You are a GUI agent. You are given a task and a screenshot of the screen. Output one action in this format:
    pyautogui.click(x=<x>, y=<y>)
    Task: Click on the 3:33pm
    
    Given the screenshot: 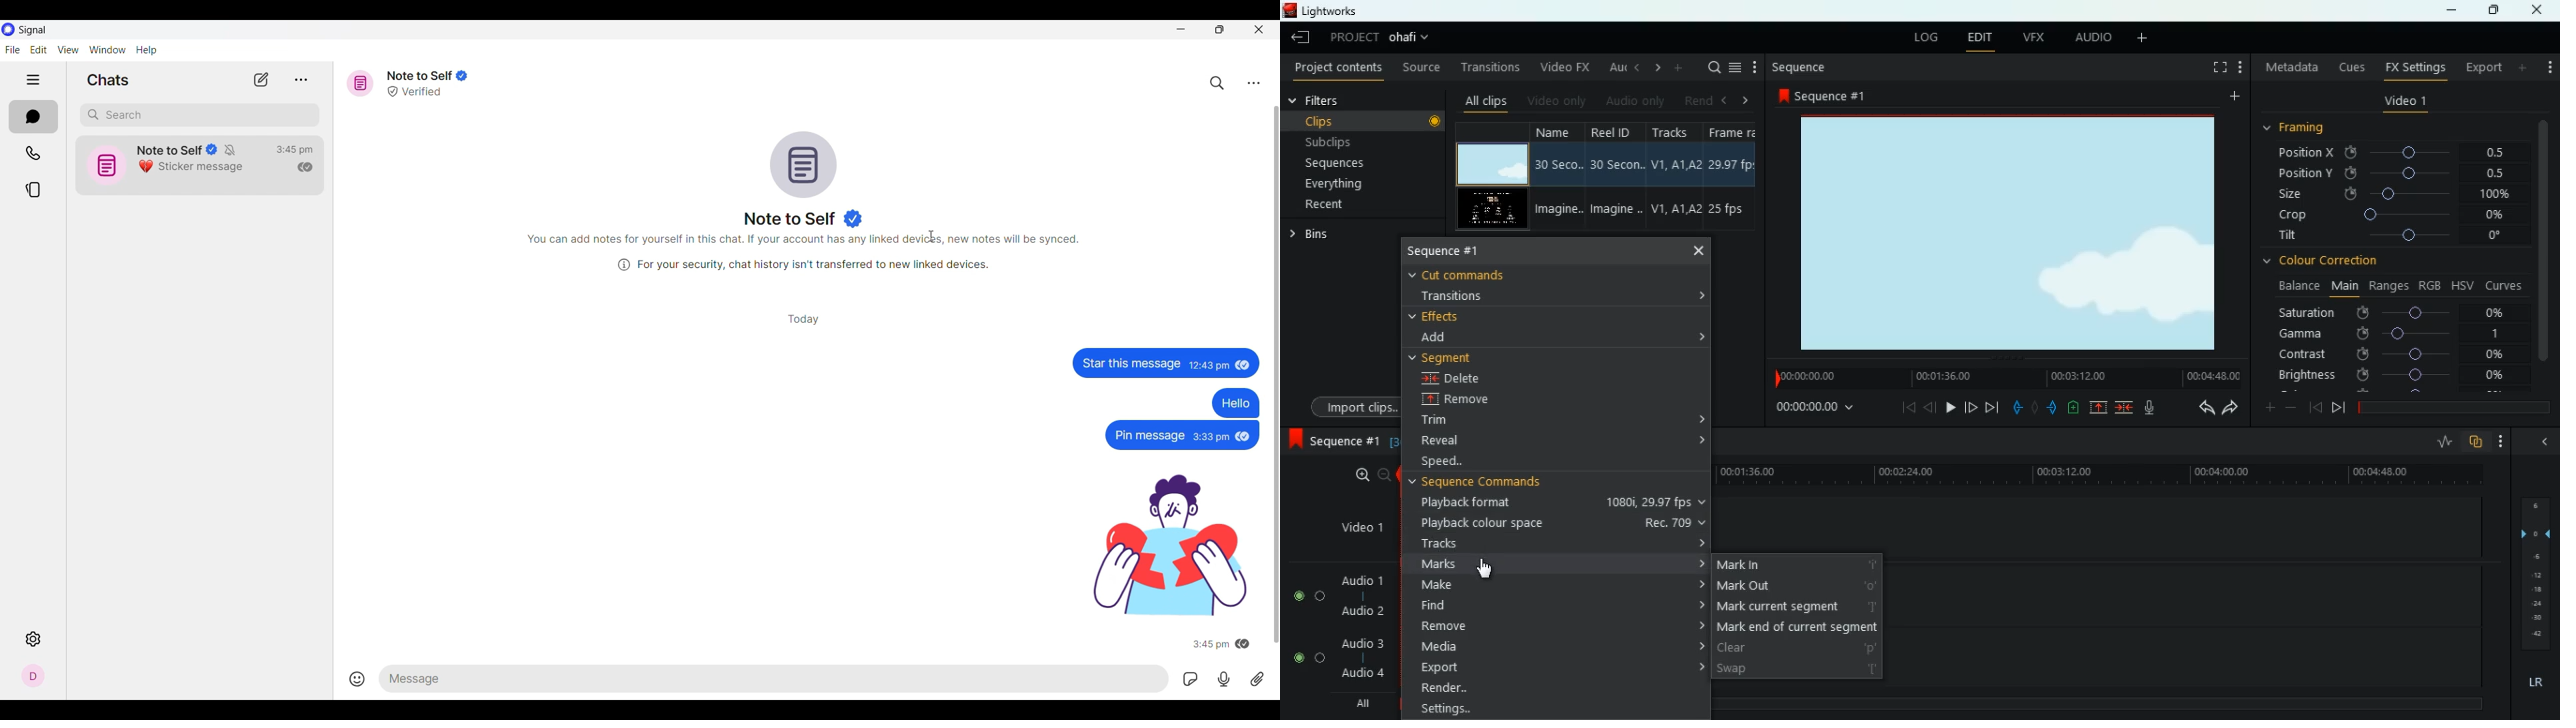 What is the action you would take?
    pyautogui.click(x=1209, y=437)
    